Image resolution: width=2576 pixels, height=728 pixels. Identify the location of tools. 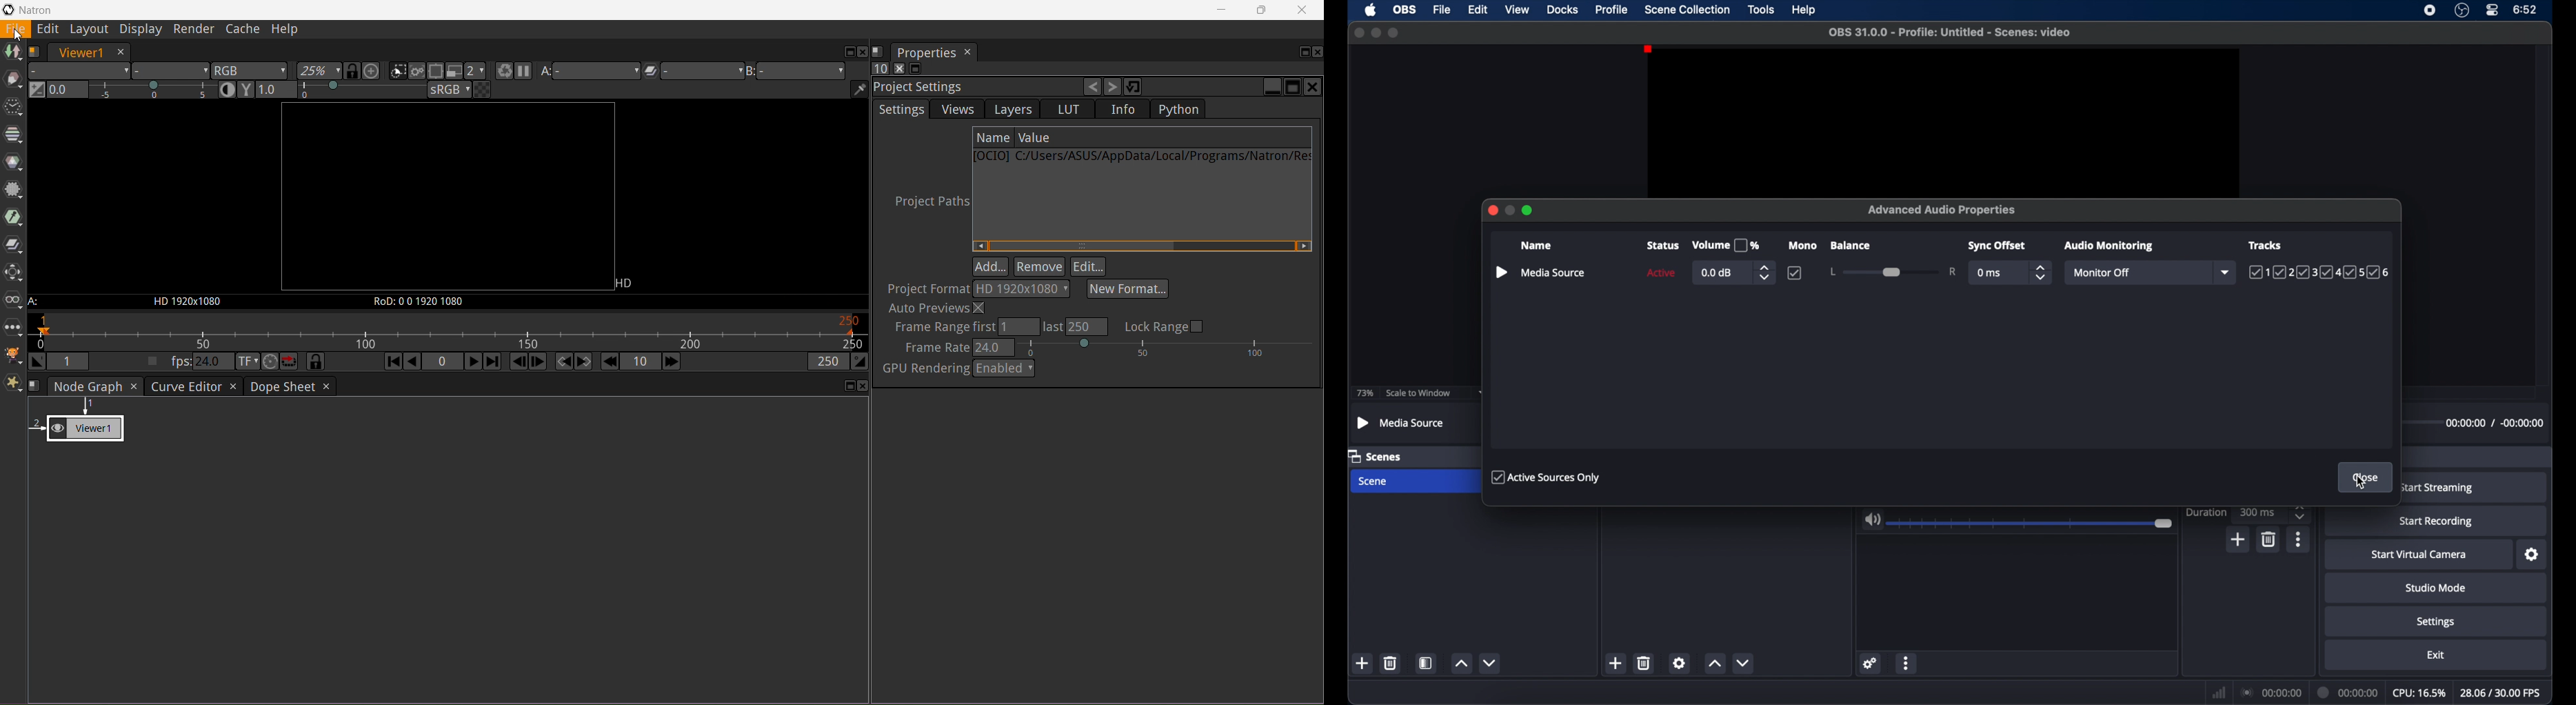
(1762, 10).